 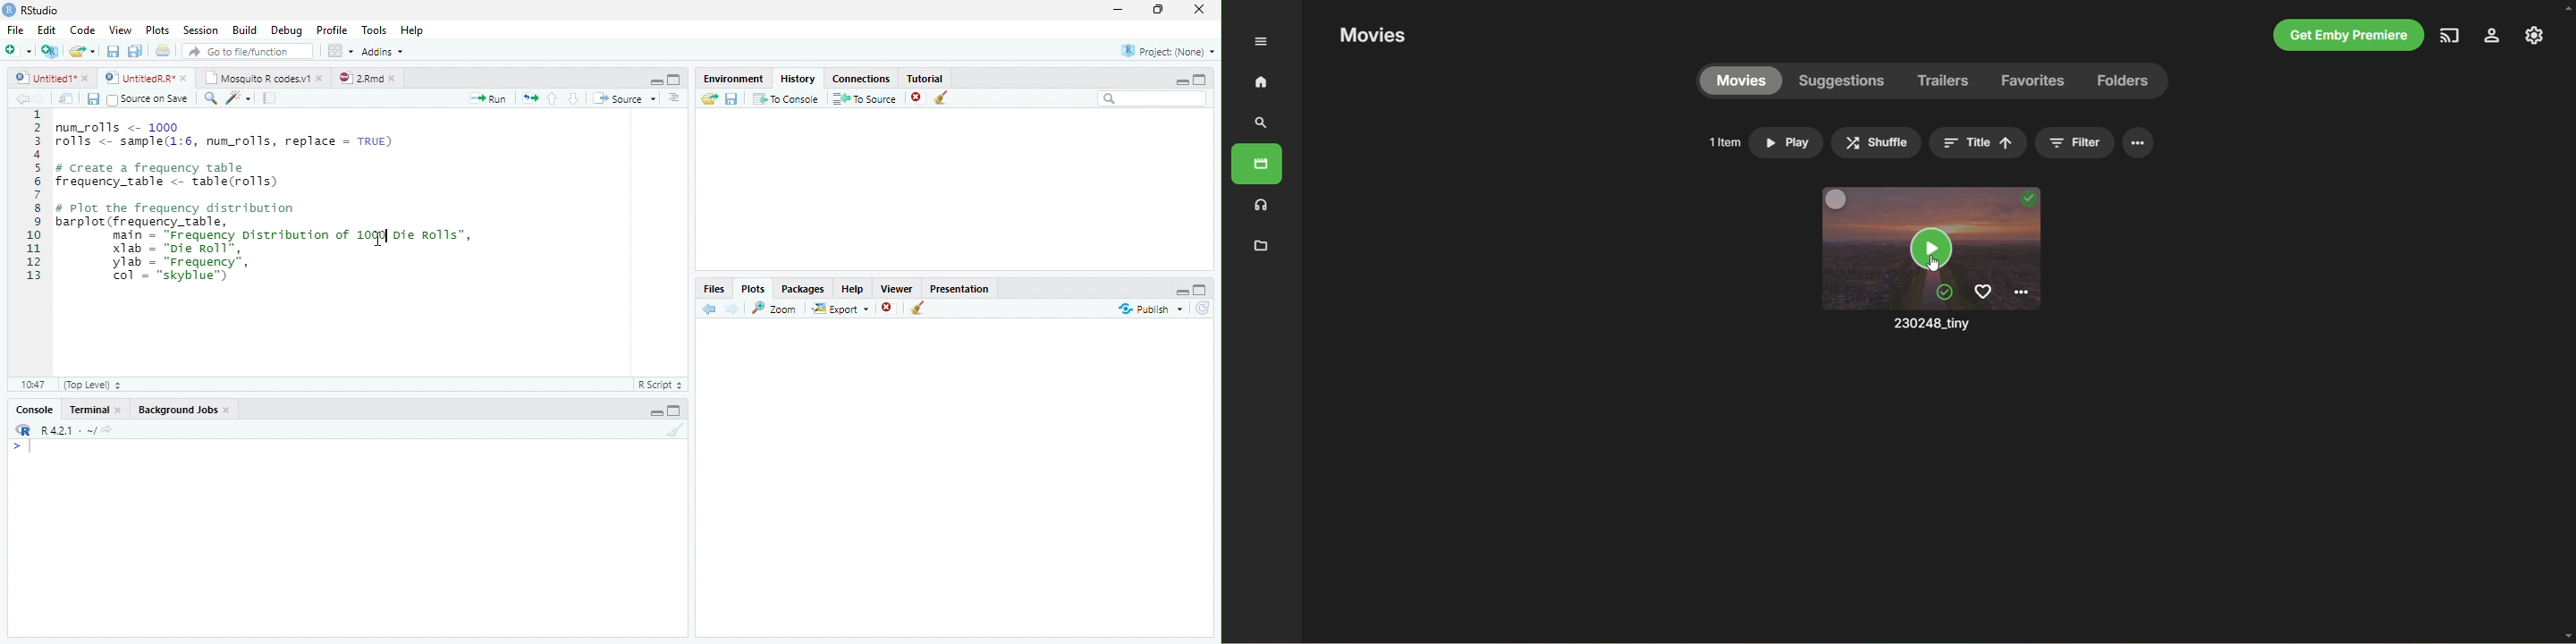 I want to click on Background Jobs, so click(x=185, y=408).